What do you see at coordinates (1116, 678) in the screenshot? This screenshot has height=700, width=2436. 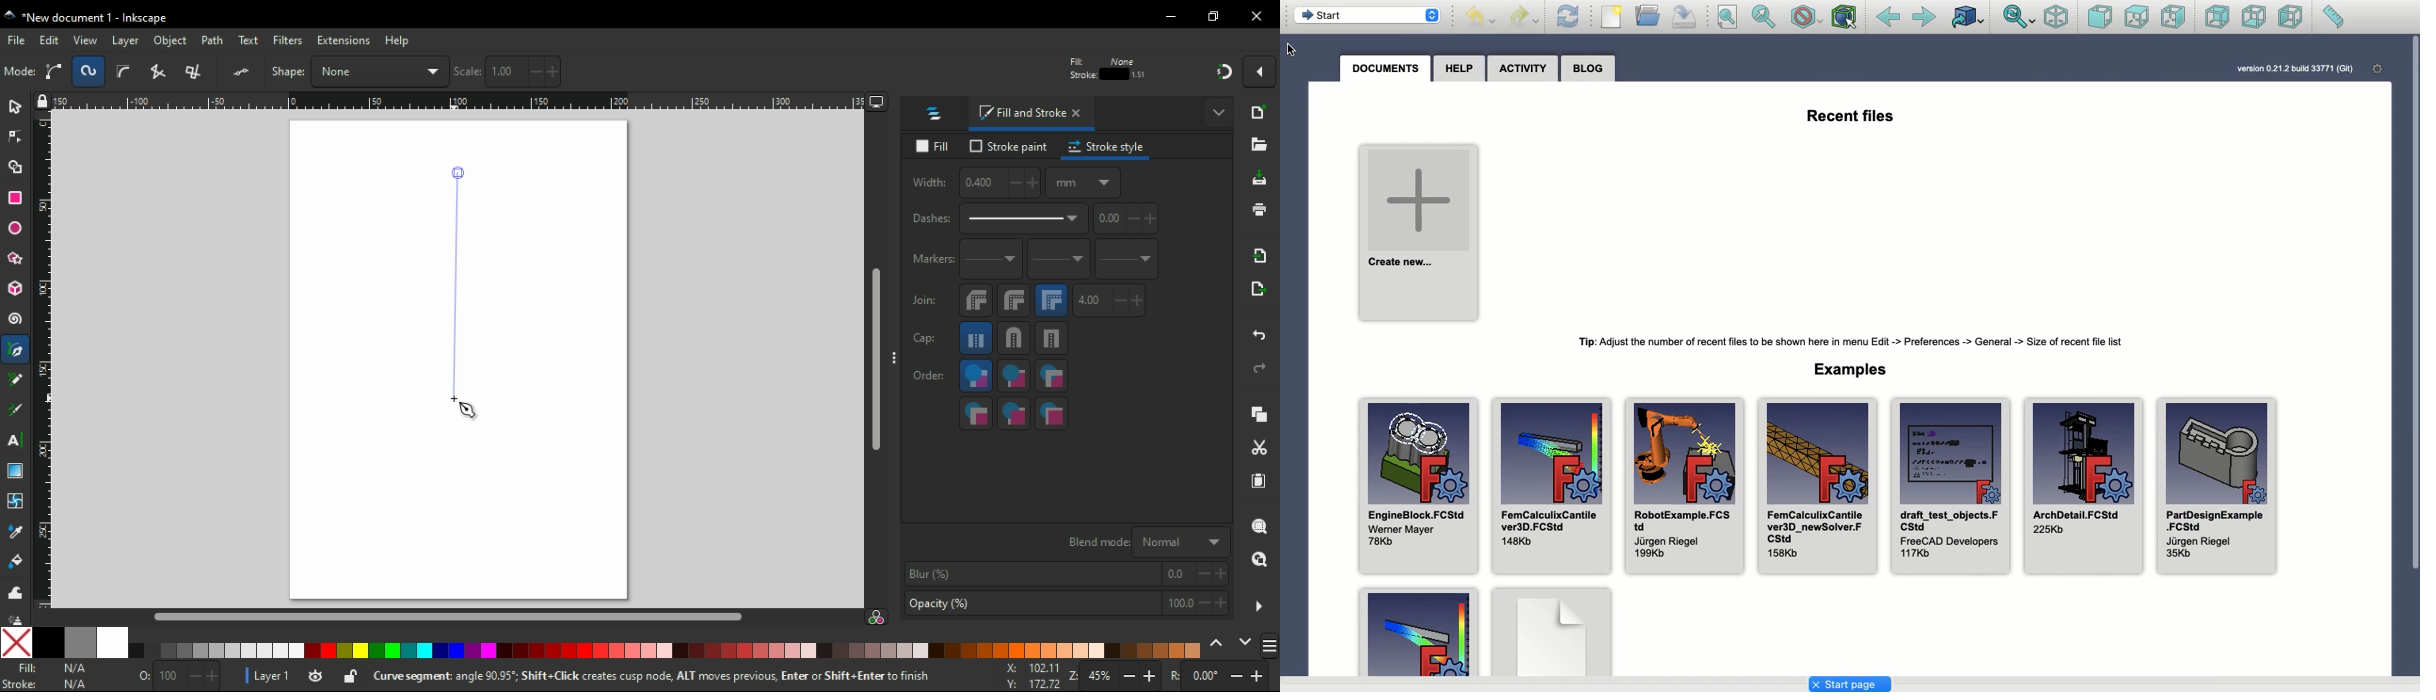 I see `zoom in/zoom out` at bounding box center [1116, 678].